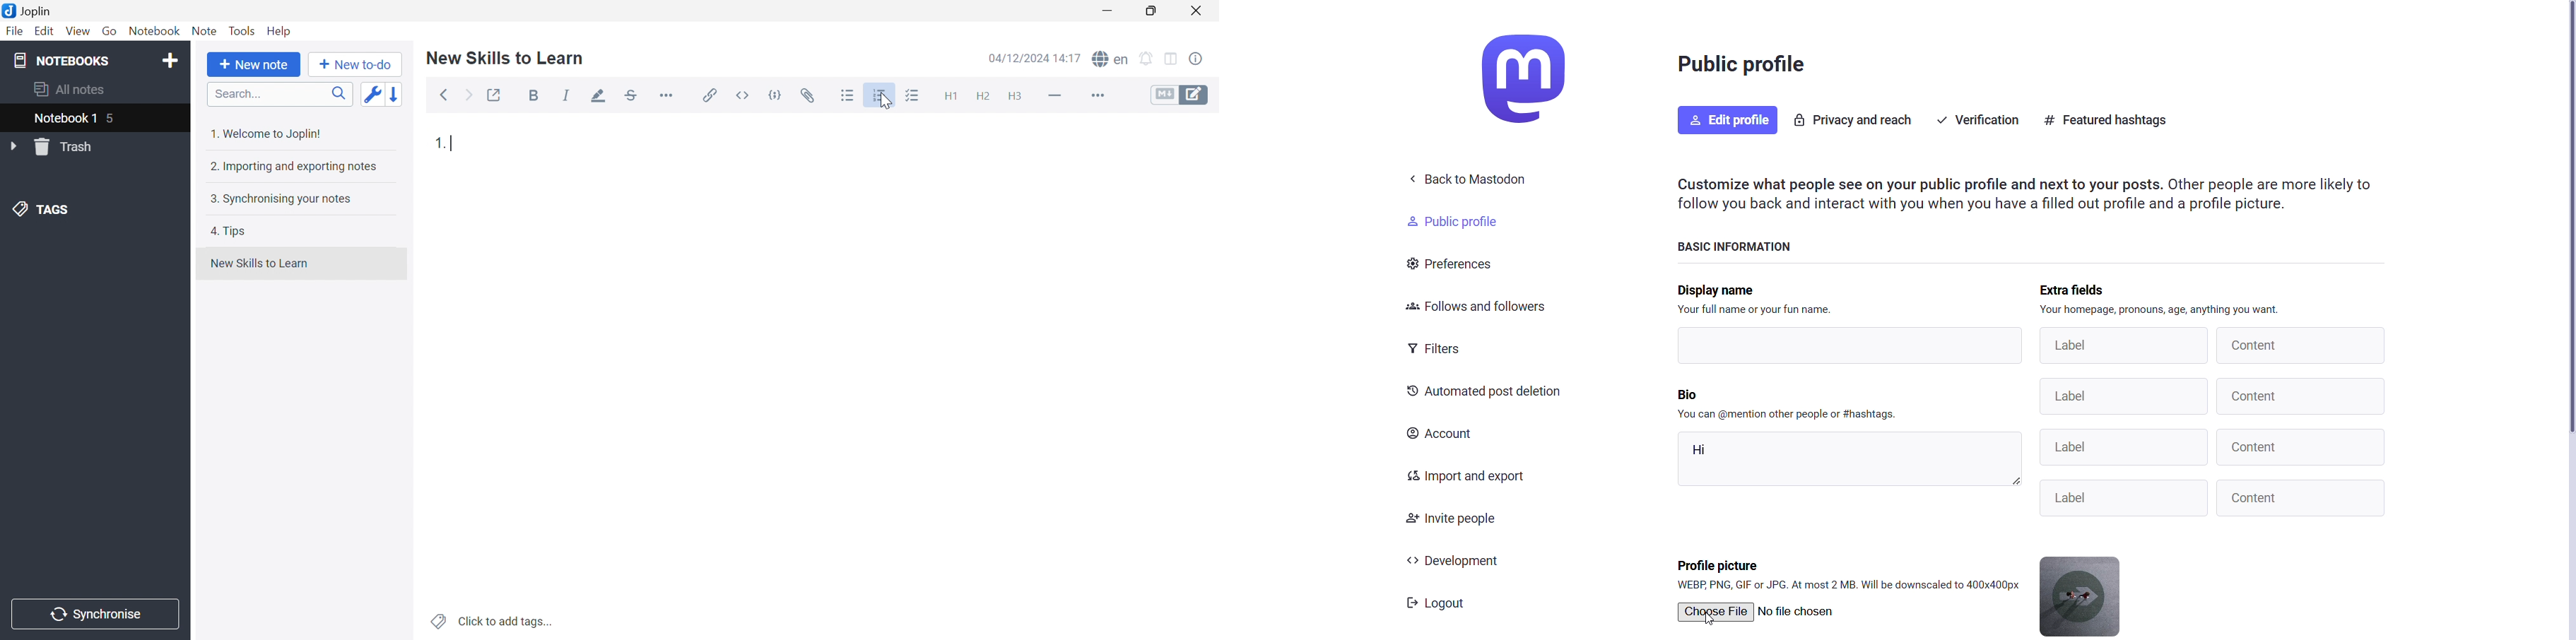 This screenshot has width=2576, height=644. I want to click on Minimize, so click(1112, 11).